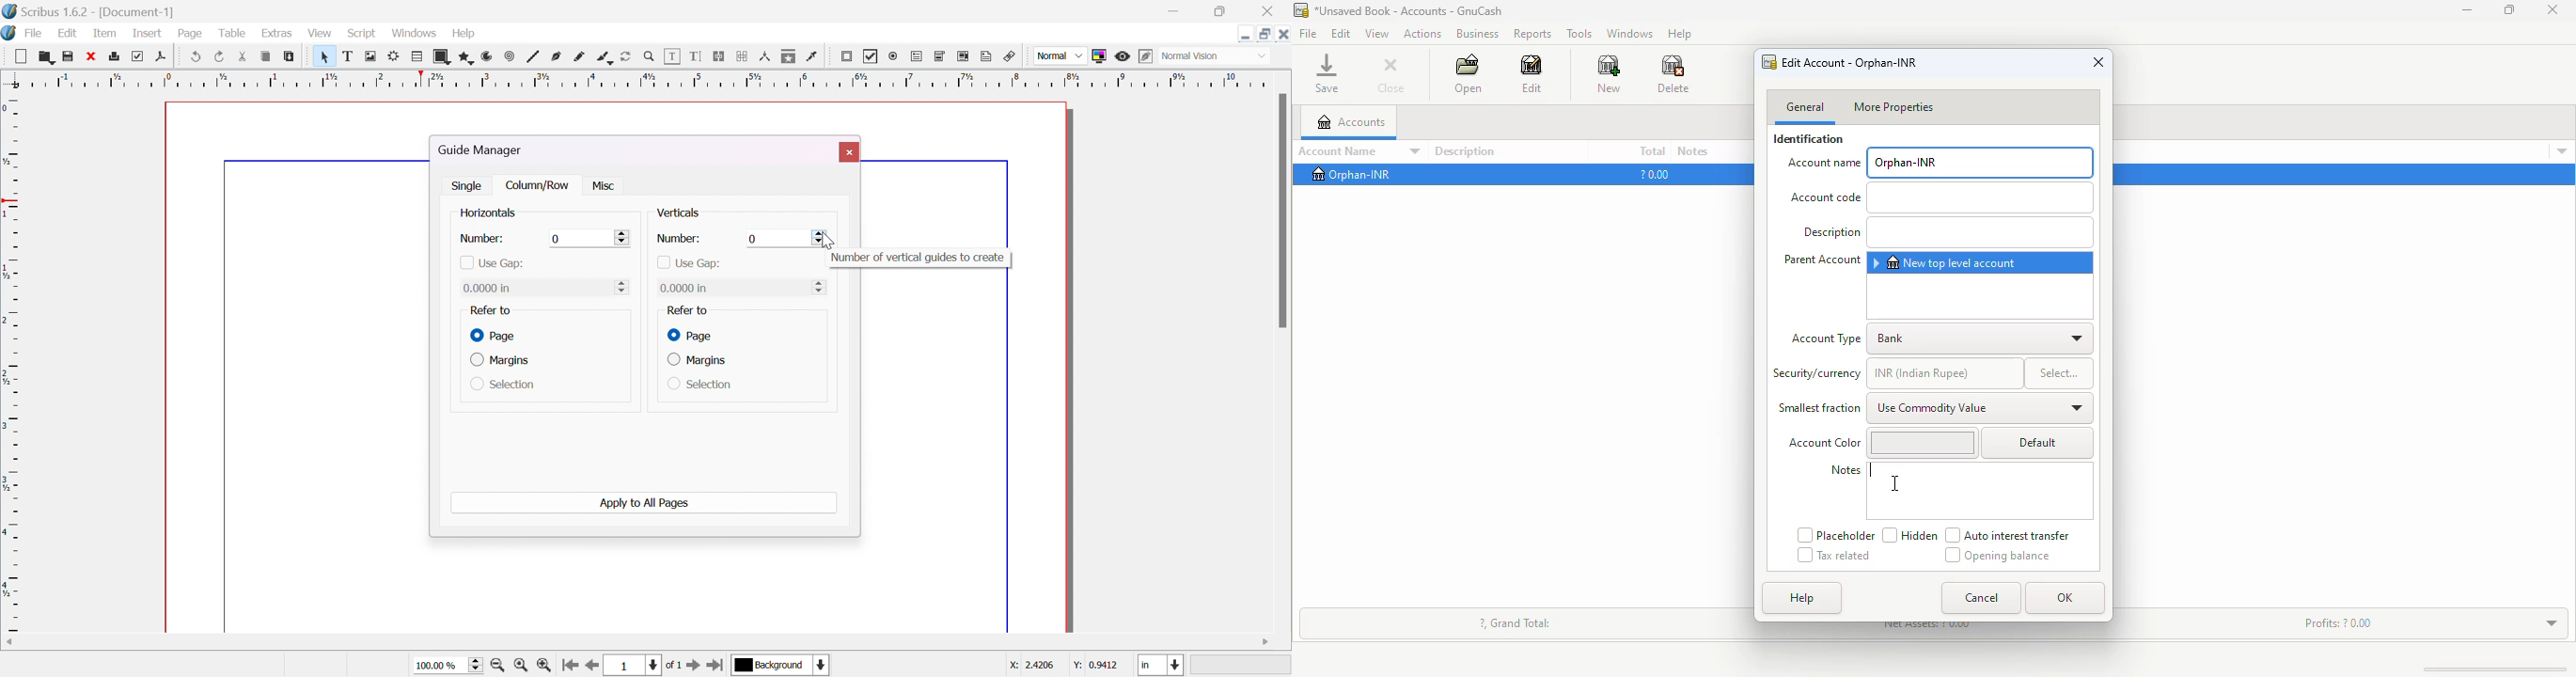  What do you see at coordinates (2099, 61) in the screenshot?
I see `close` at bounding box center [2099, 61].